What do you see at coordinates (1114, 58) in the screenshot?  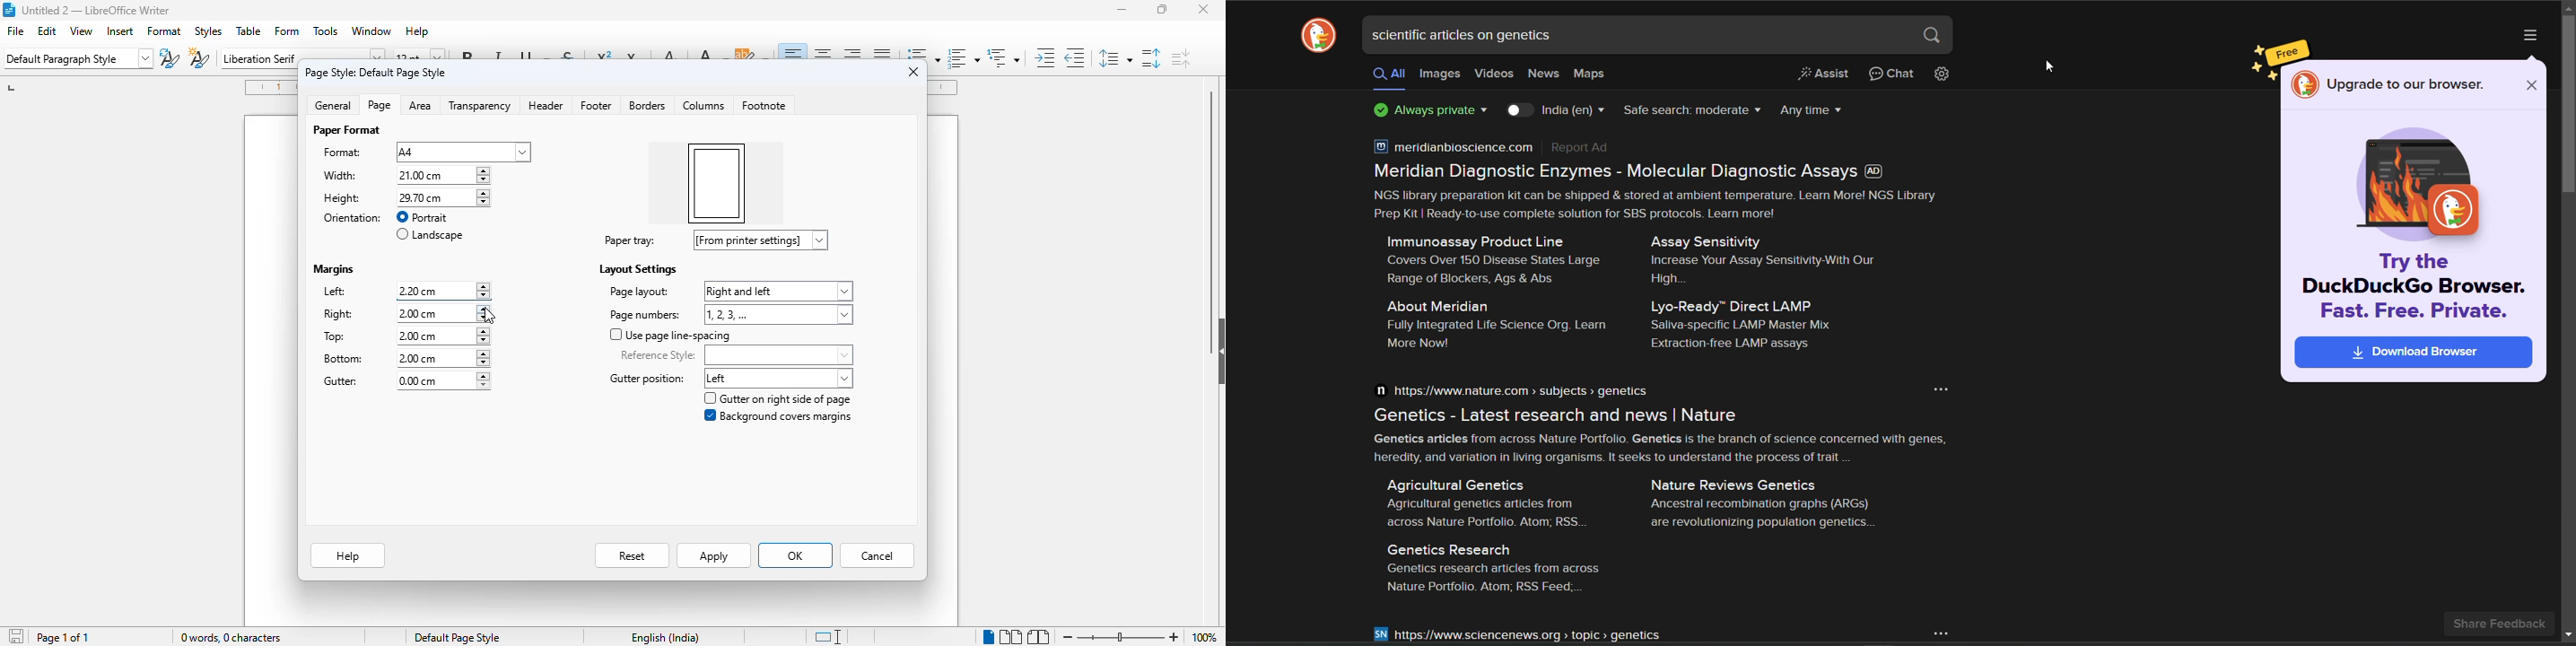 I see `set line spacing` at bounding box center [1114, 58].